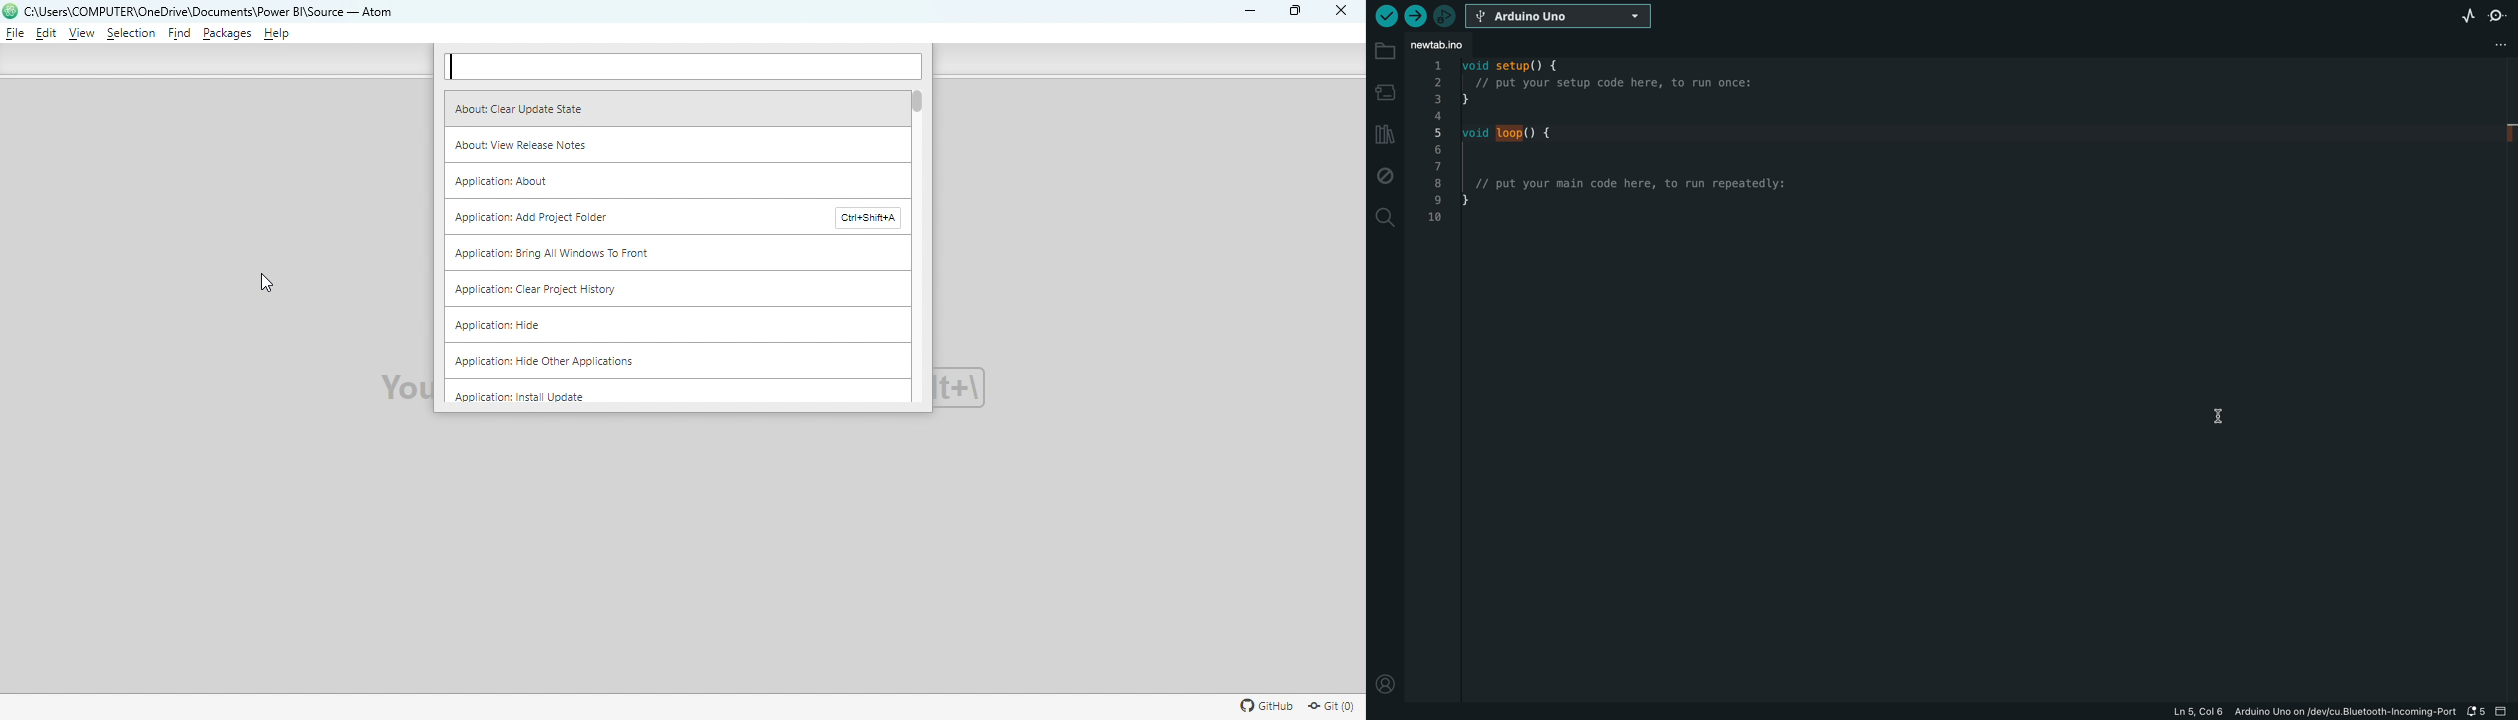 The width and height of the screenshot is (2520, 728). Describe the element at coordinates (269, 283) in the screenshot. I see `cursor` at that location.